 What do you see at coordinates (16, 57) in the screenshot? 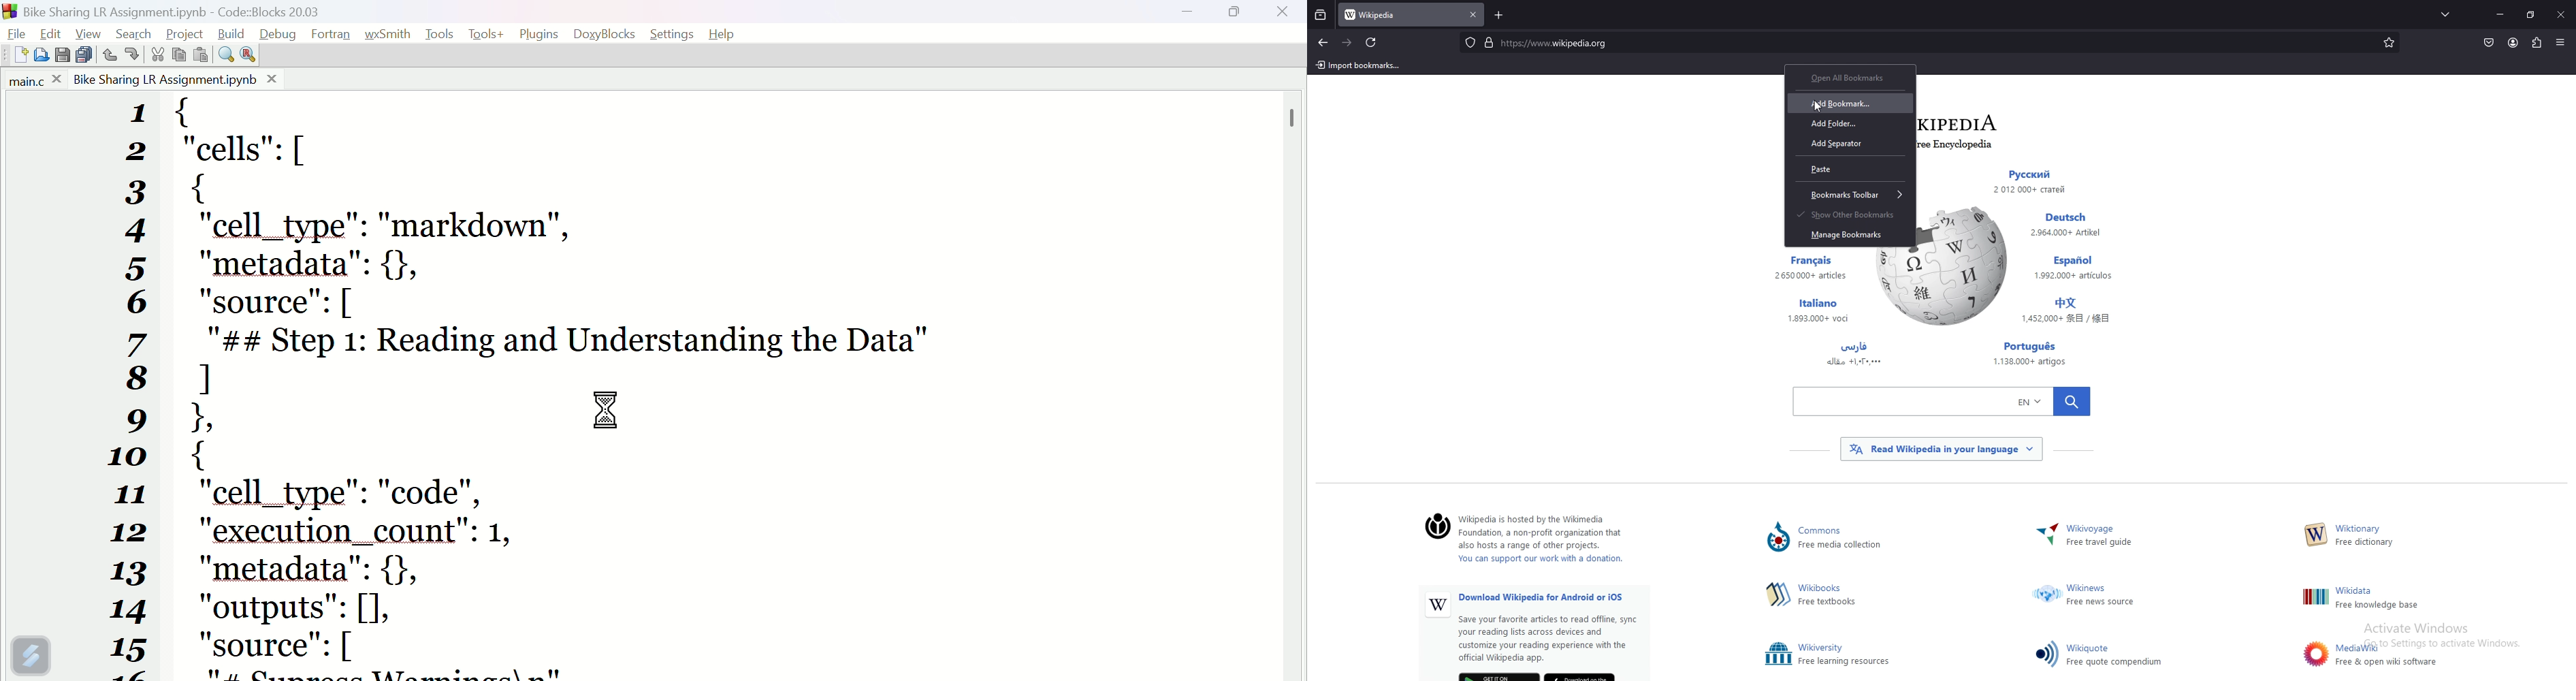
I see `New` at bounding box center [16, 57].